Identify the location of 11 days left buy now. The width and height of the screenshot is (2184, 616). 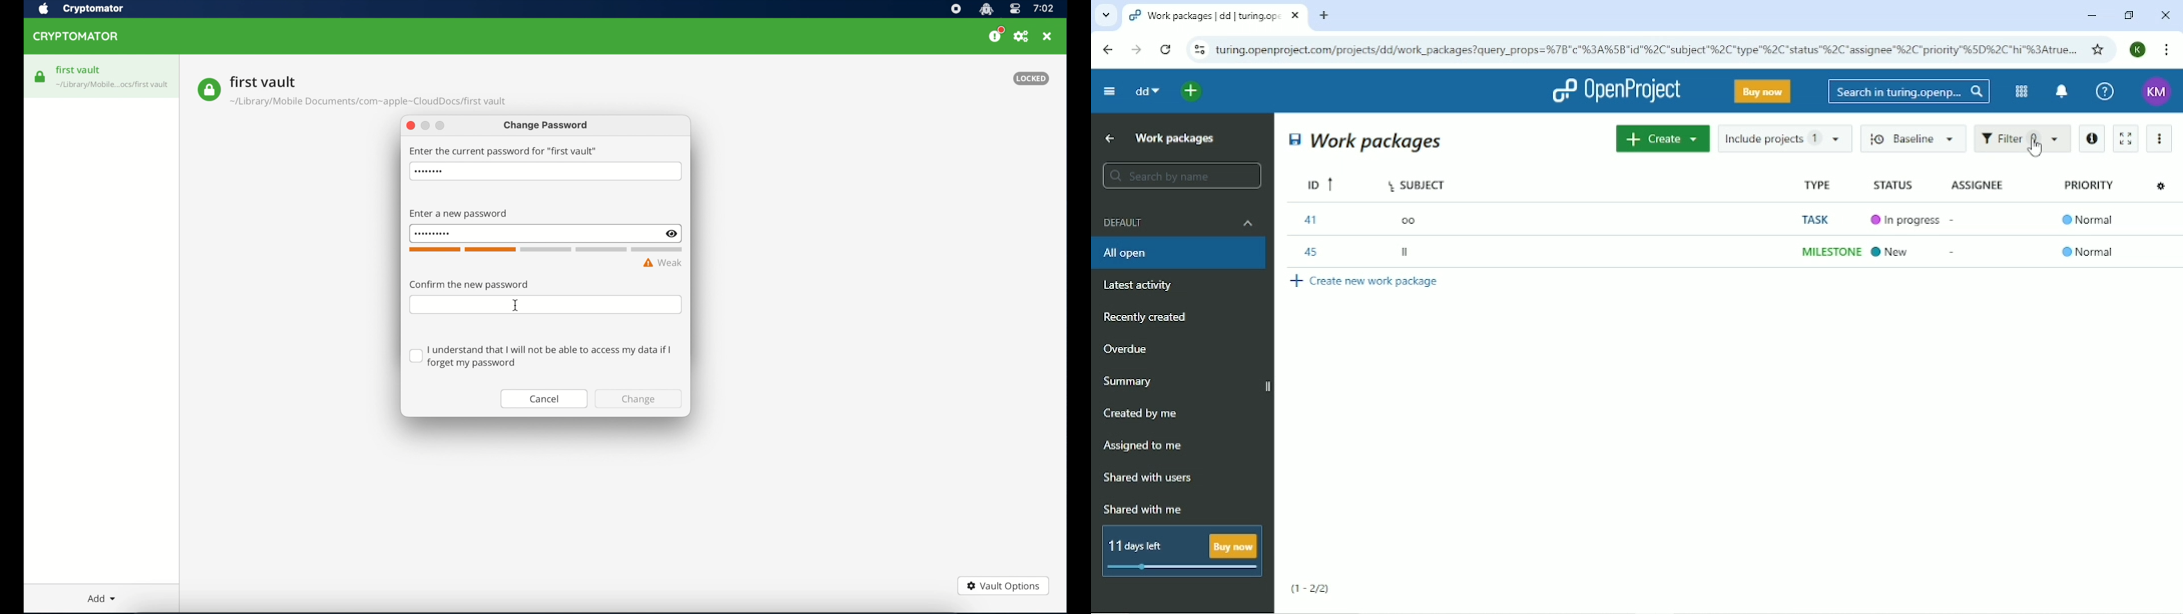
(1180, 551).